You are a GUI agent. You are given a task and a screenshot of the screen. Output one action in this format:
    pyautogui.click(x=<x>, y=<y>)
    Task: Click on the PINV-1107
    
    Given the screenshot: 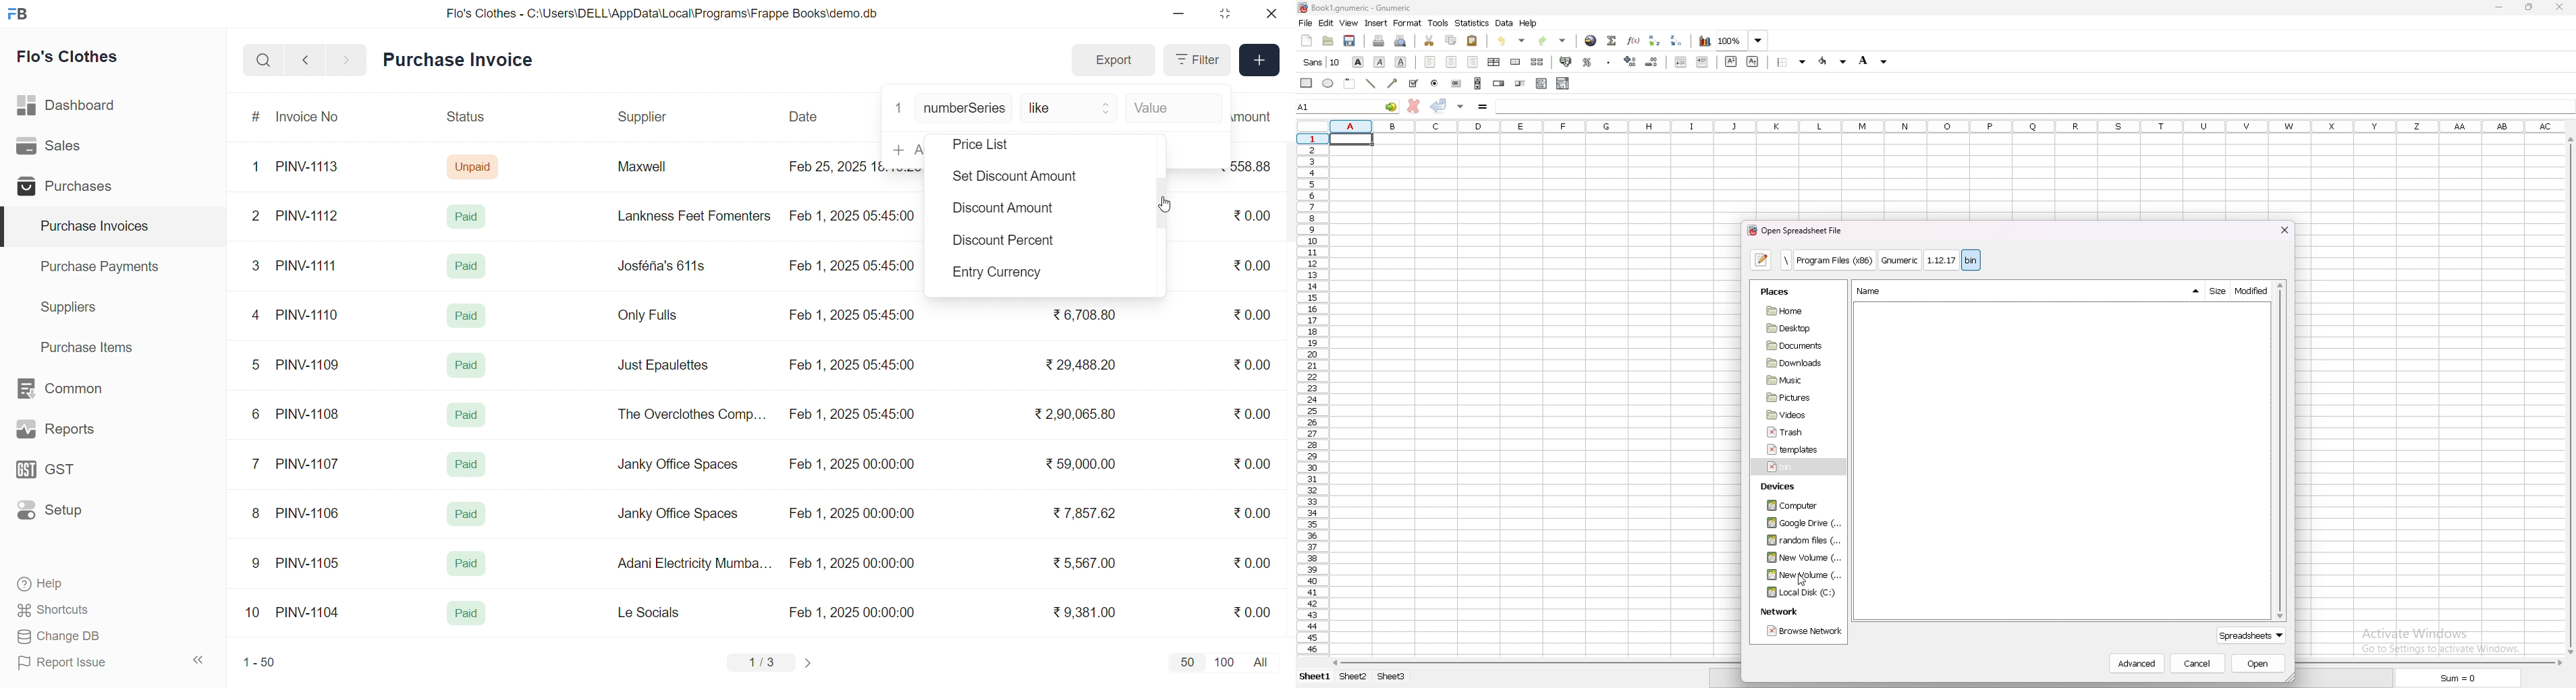 What is the action you would take?
    pyautogui.click(x=310, y=464)
    